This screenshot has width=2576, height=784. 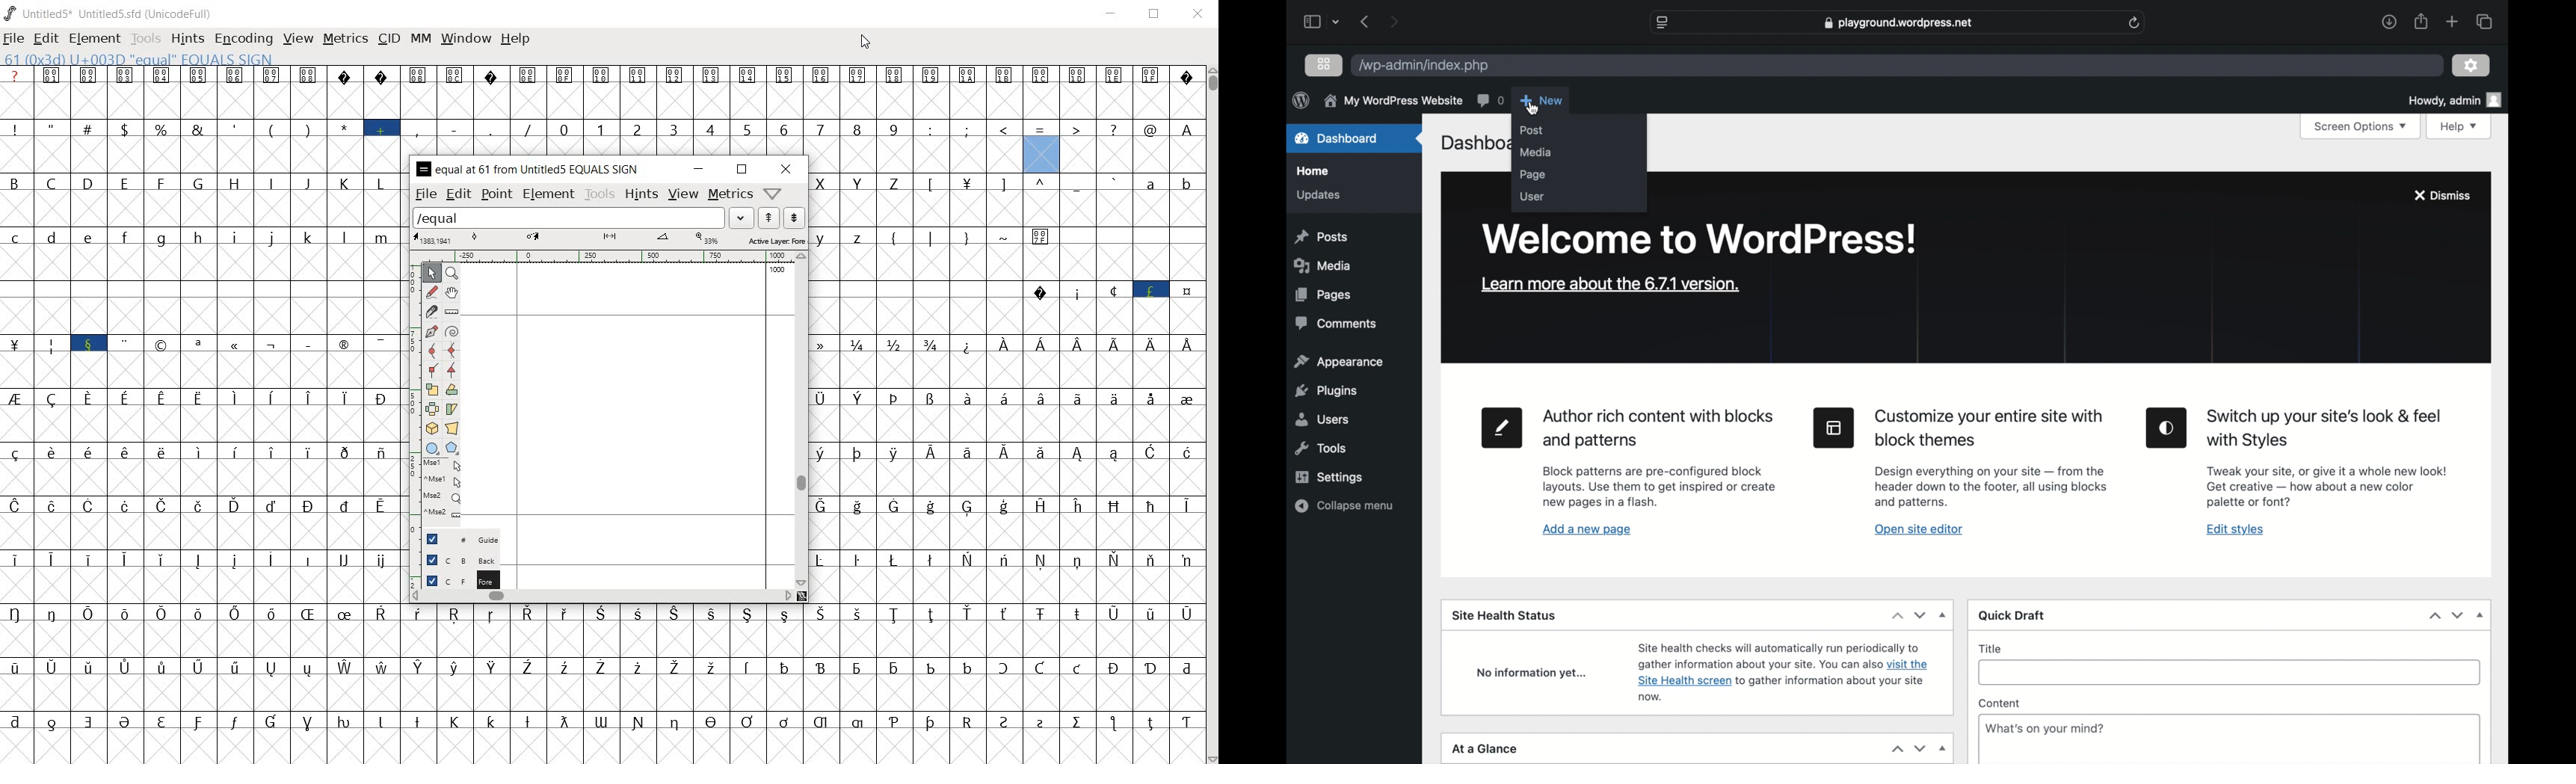 I want to click on updates, so click(x=1320, y=195).